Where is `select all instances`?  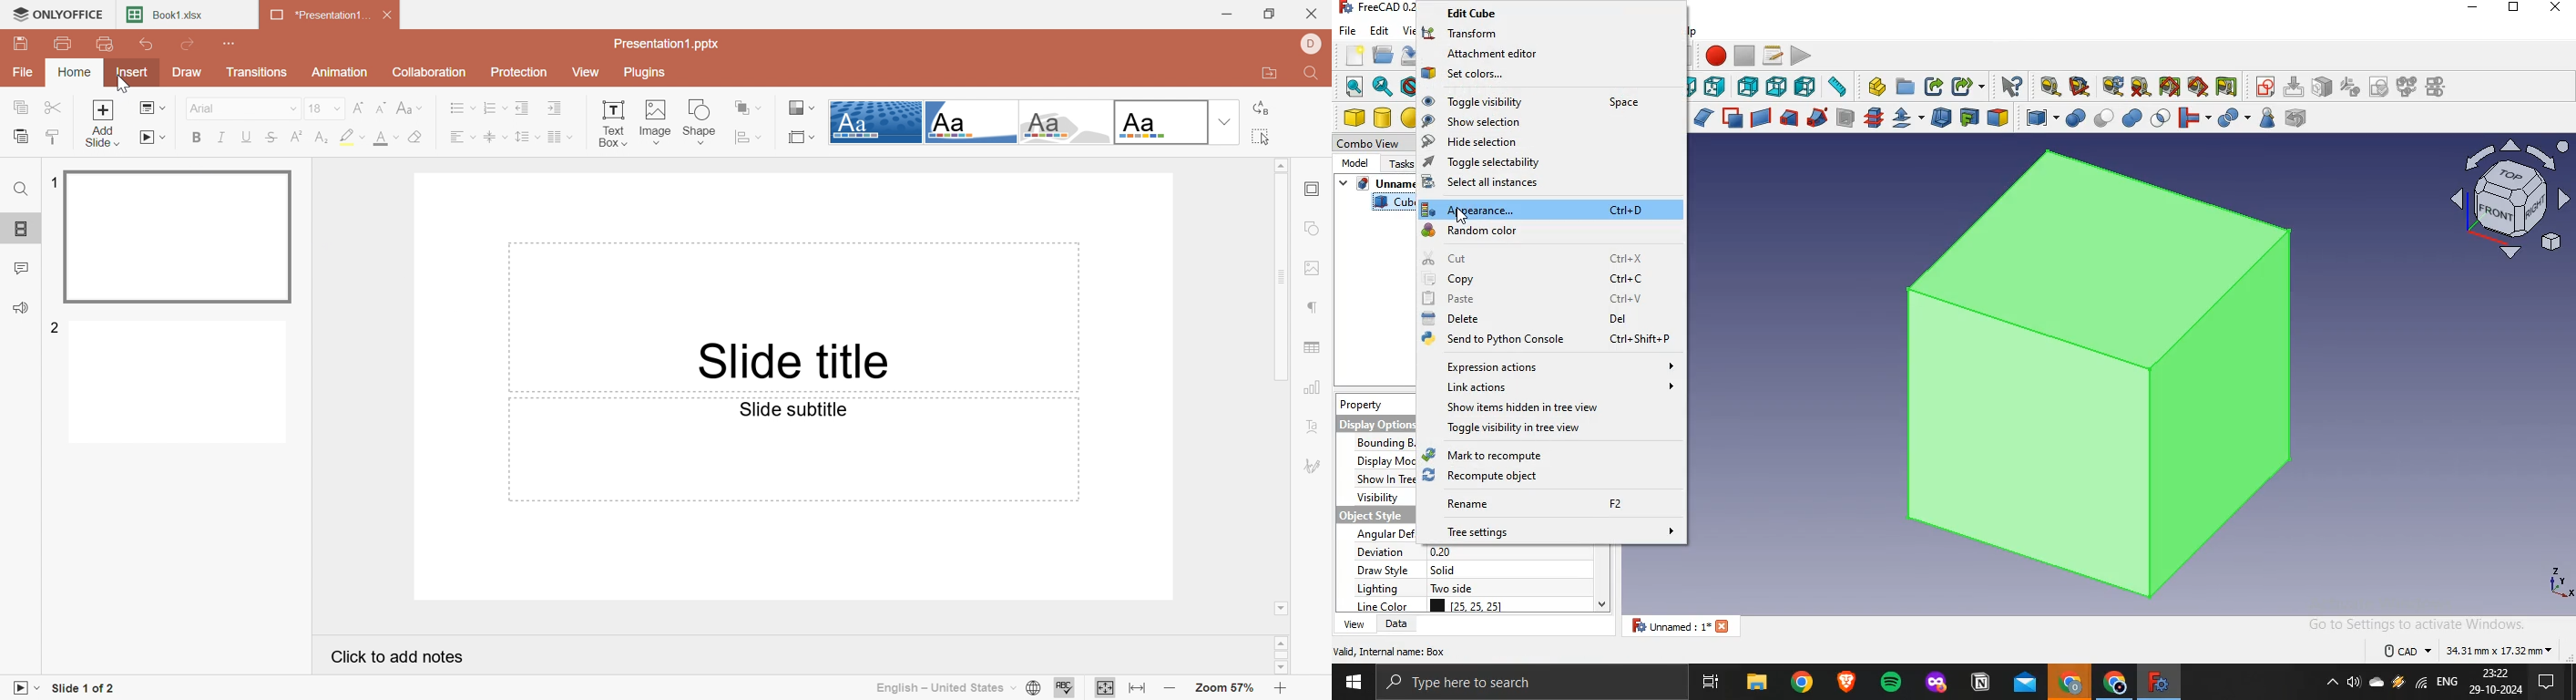
select all instances is located at coordinates (1547, 183).